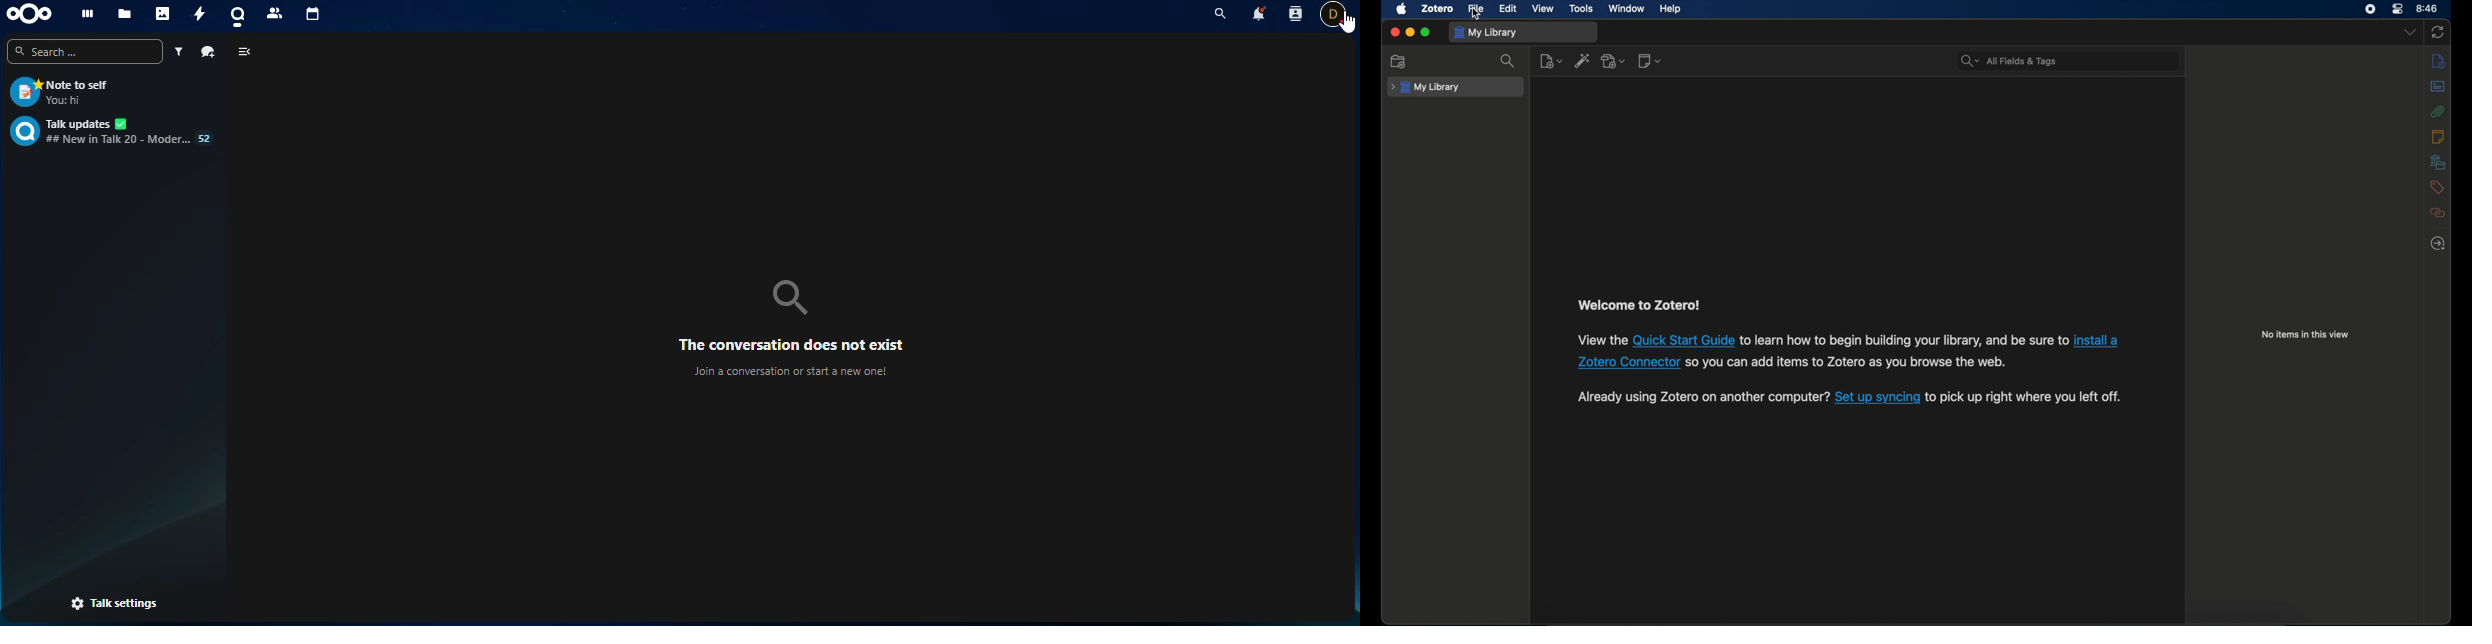  Describe the element at coordinates (1970, 60) in the screenshot. I see `search dropdown` at that location.